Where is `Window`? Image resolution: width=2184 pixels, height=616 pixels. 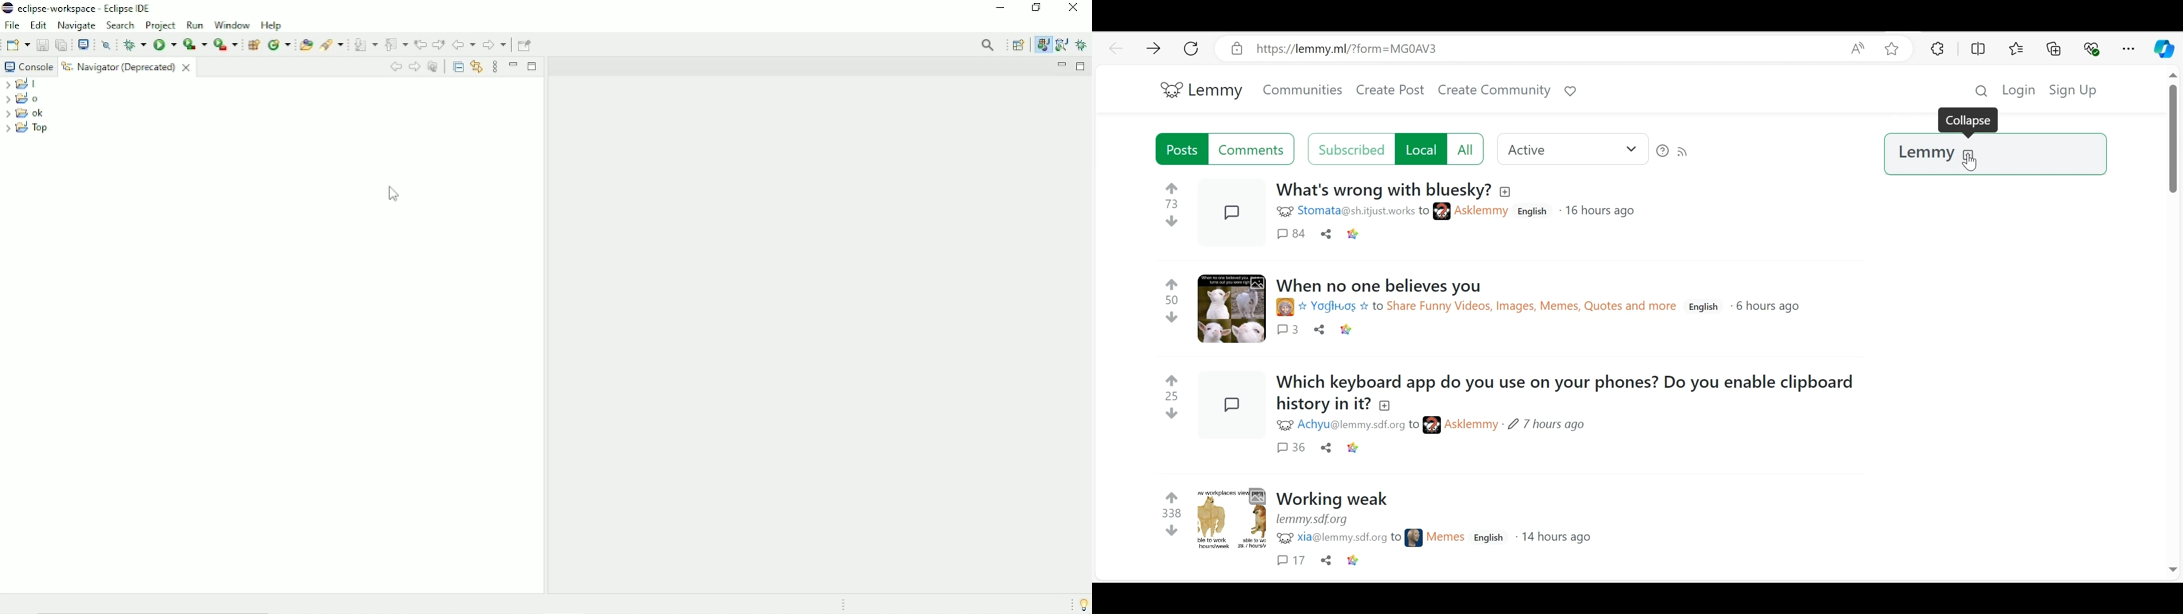 Window is located at coordinates (232, 25).